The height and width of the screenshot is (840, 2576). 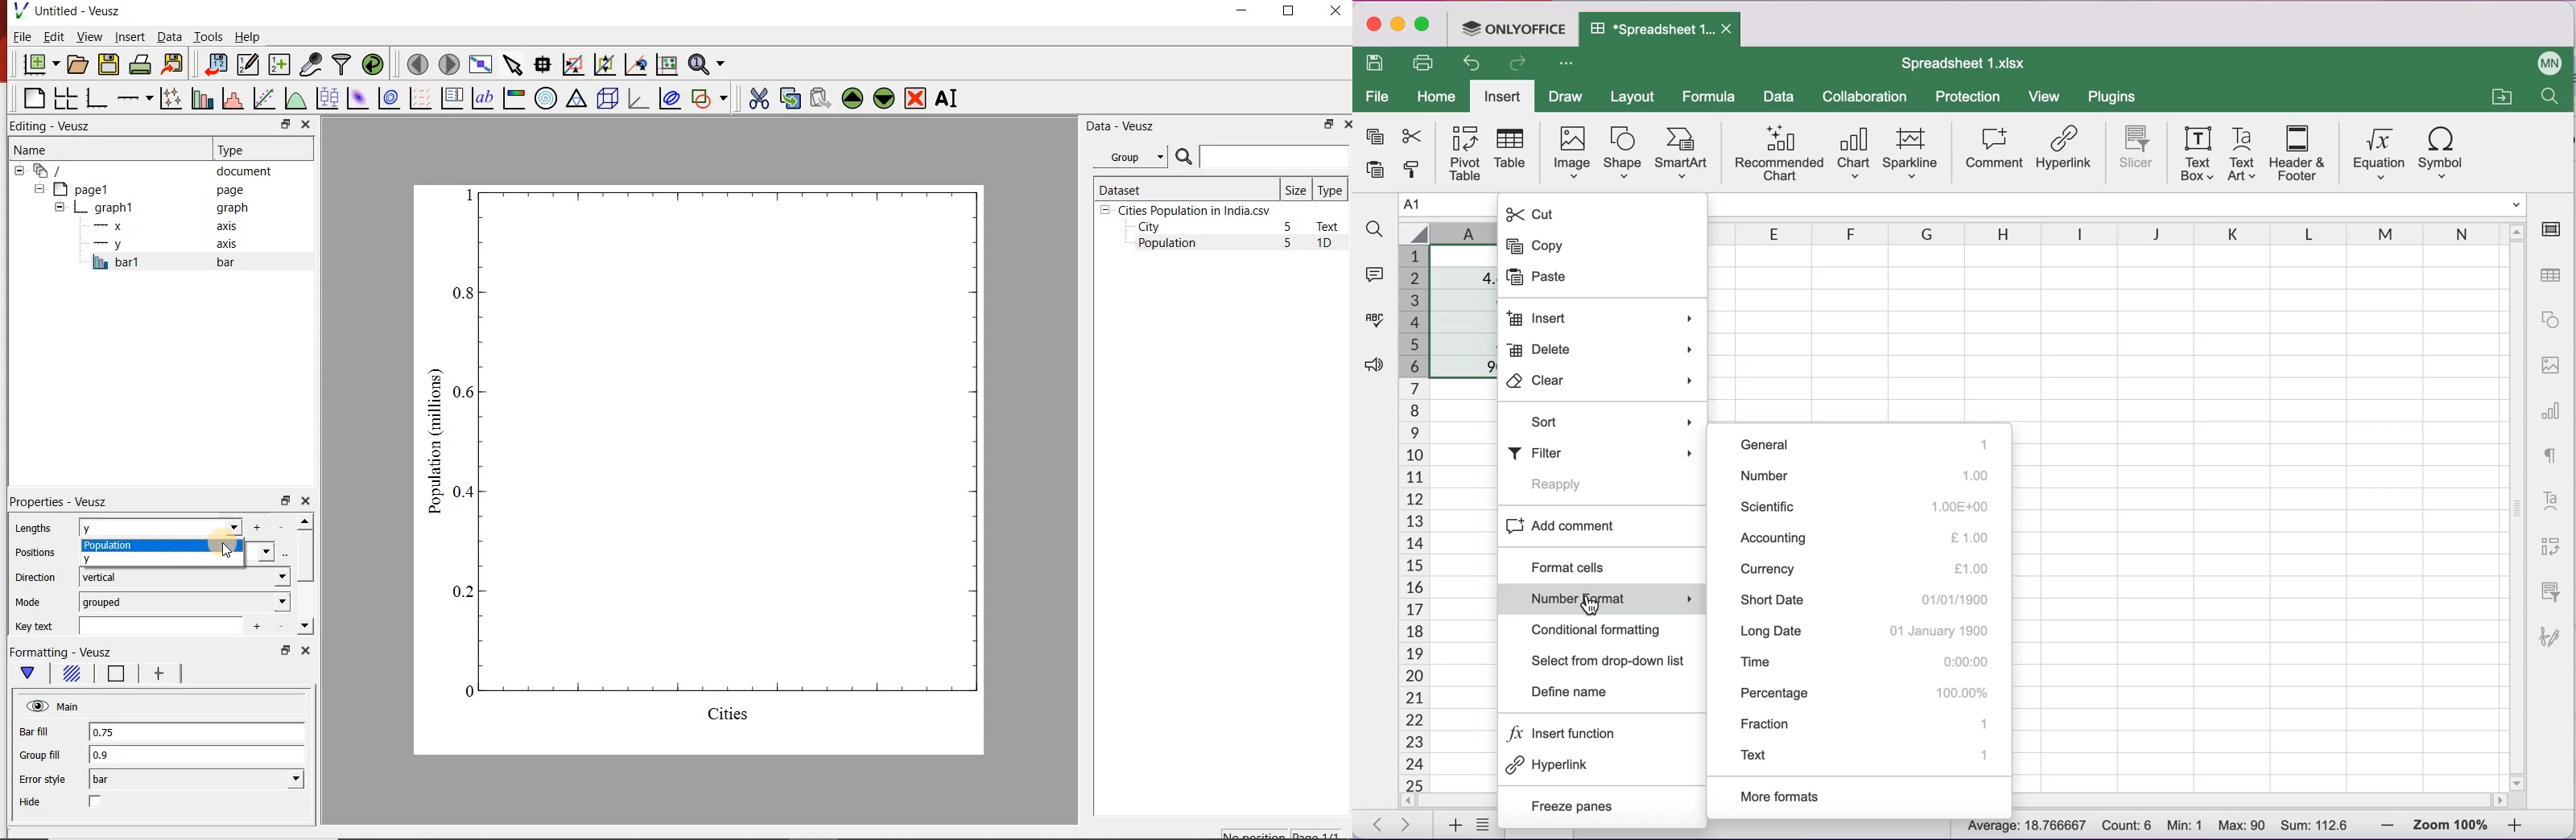 What do you see at coordinates (1410, 518) in the screenshot?
I see `cells numbers` at bounding box center [1410, 518].